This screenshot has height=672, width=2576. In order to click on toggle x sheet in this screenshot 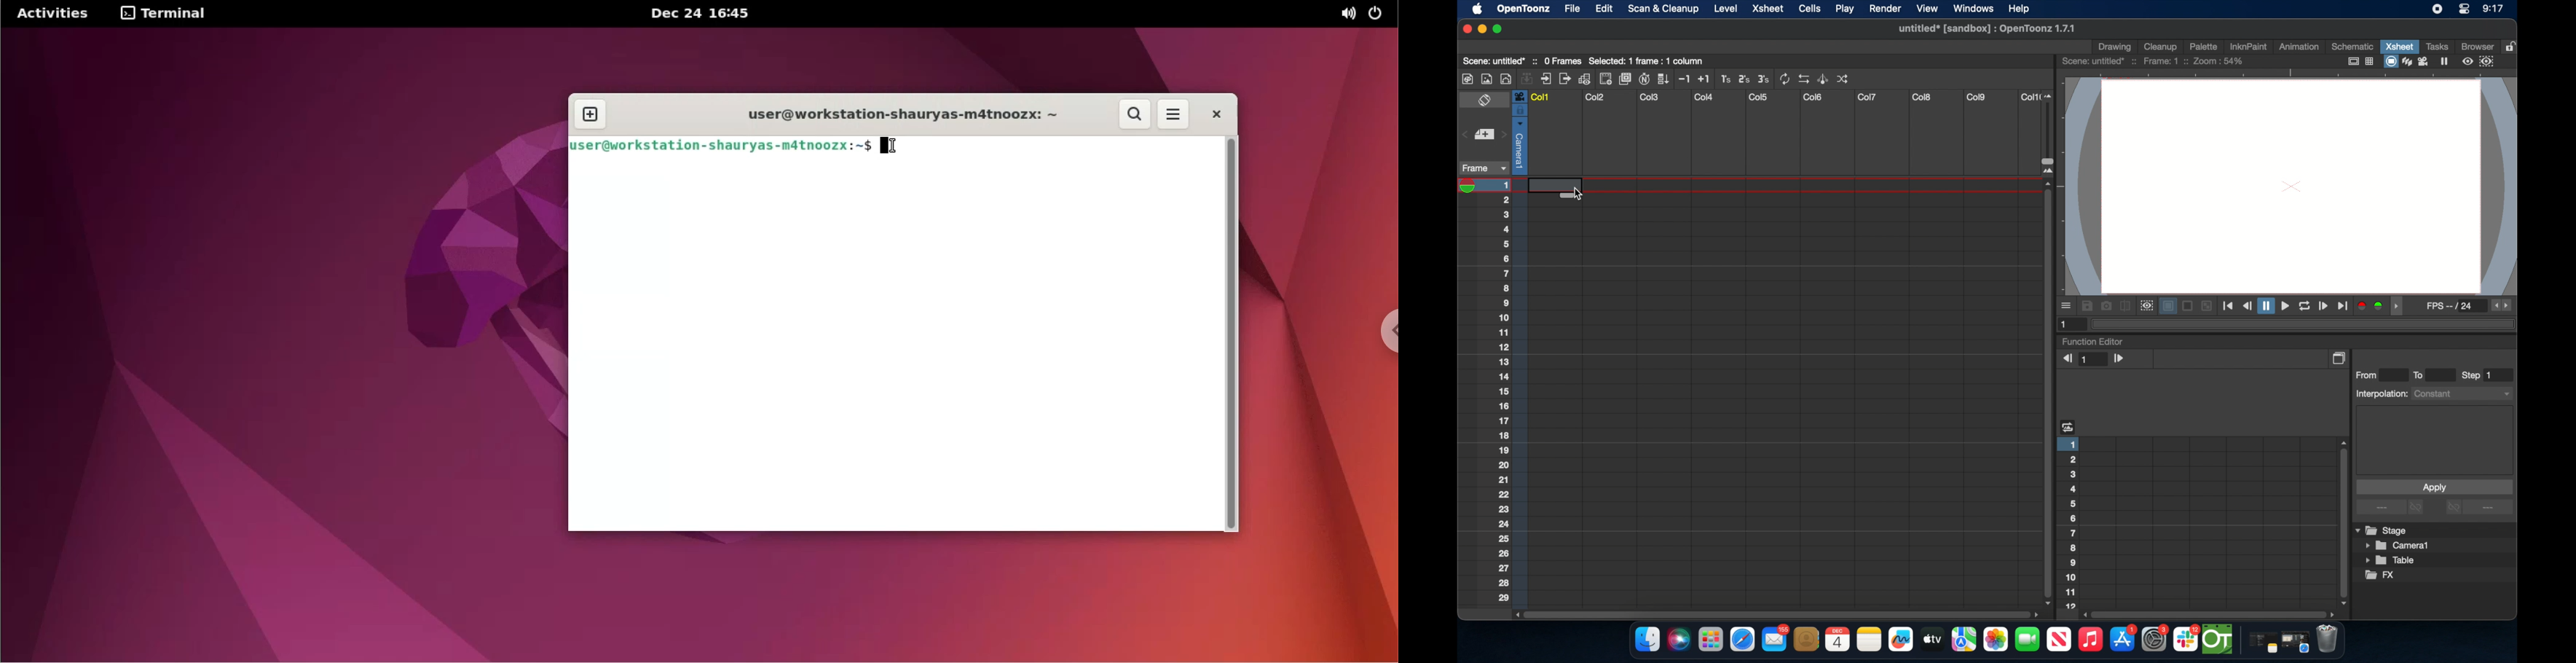, I will do `click(1486, 101)`.